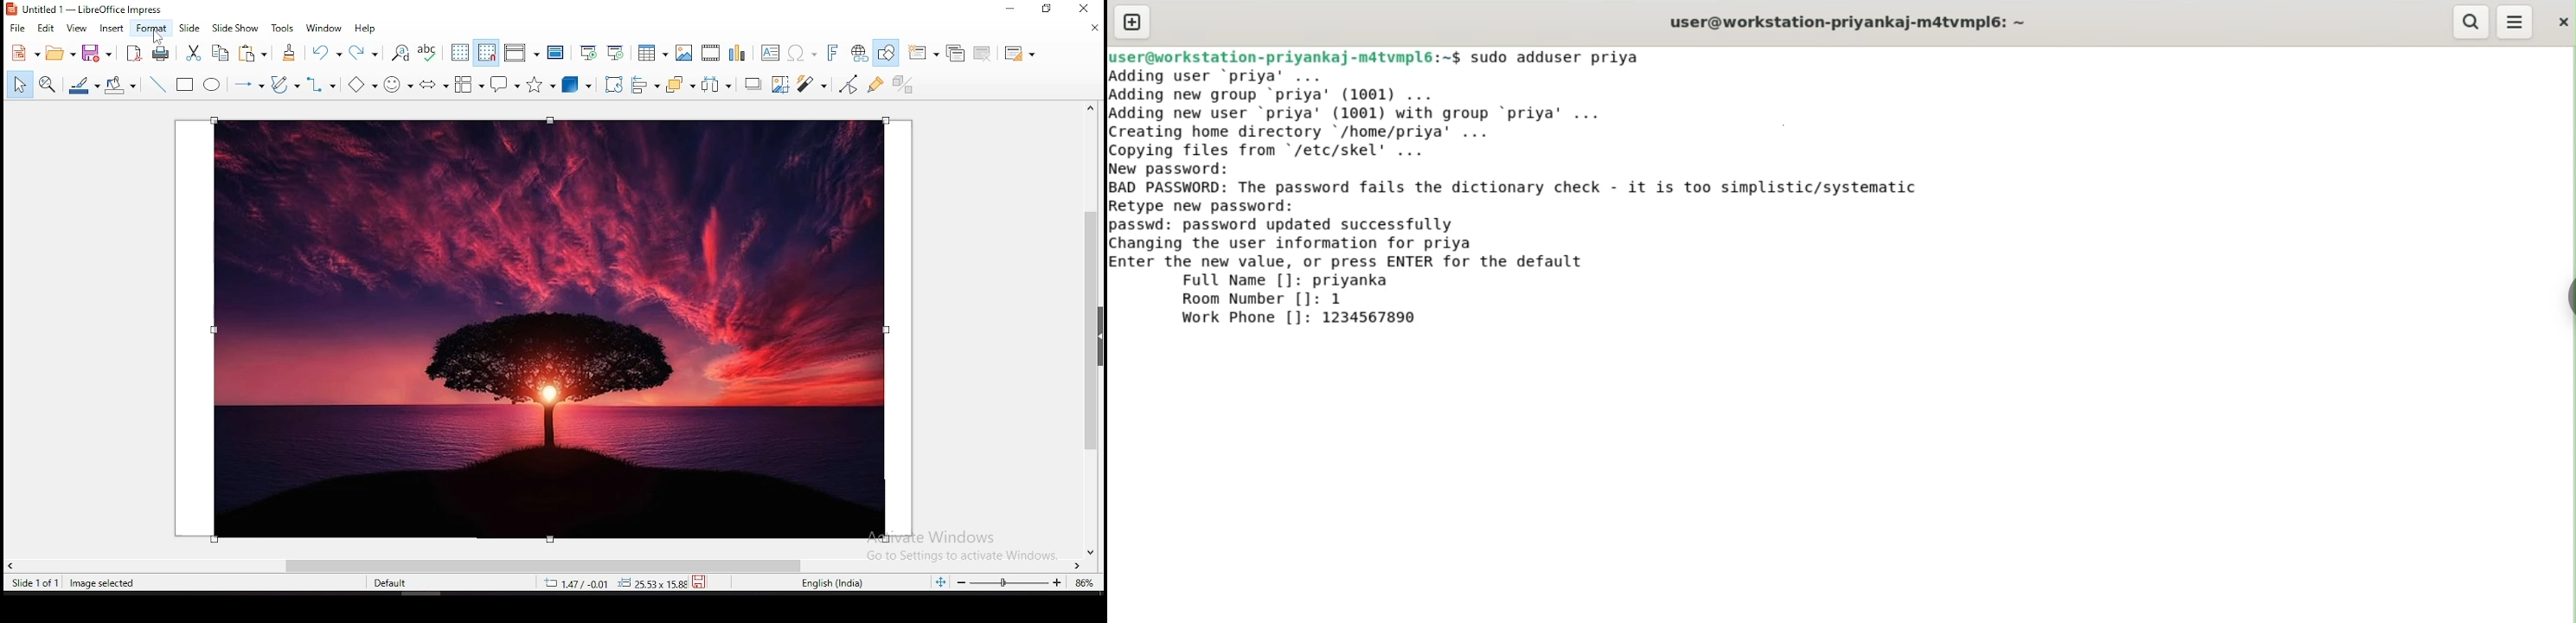 The width and height of the screenshot is (2576, 644). What do you see at coordinates (131, 54) in the screenshot?
I see `export directly as pdf` at bounding box center [131, 54].